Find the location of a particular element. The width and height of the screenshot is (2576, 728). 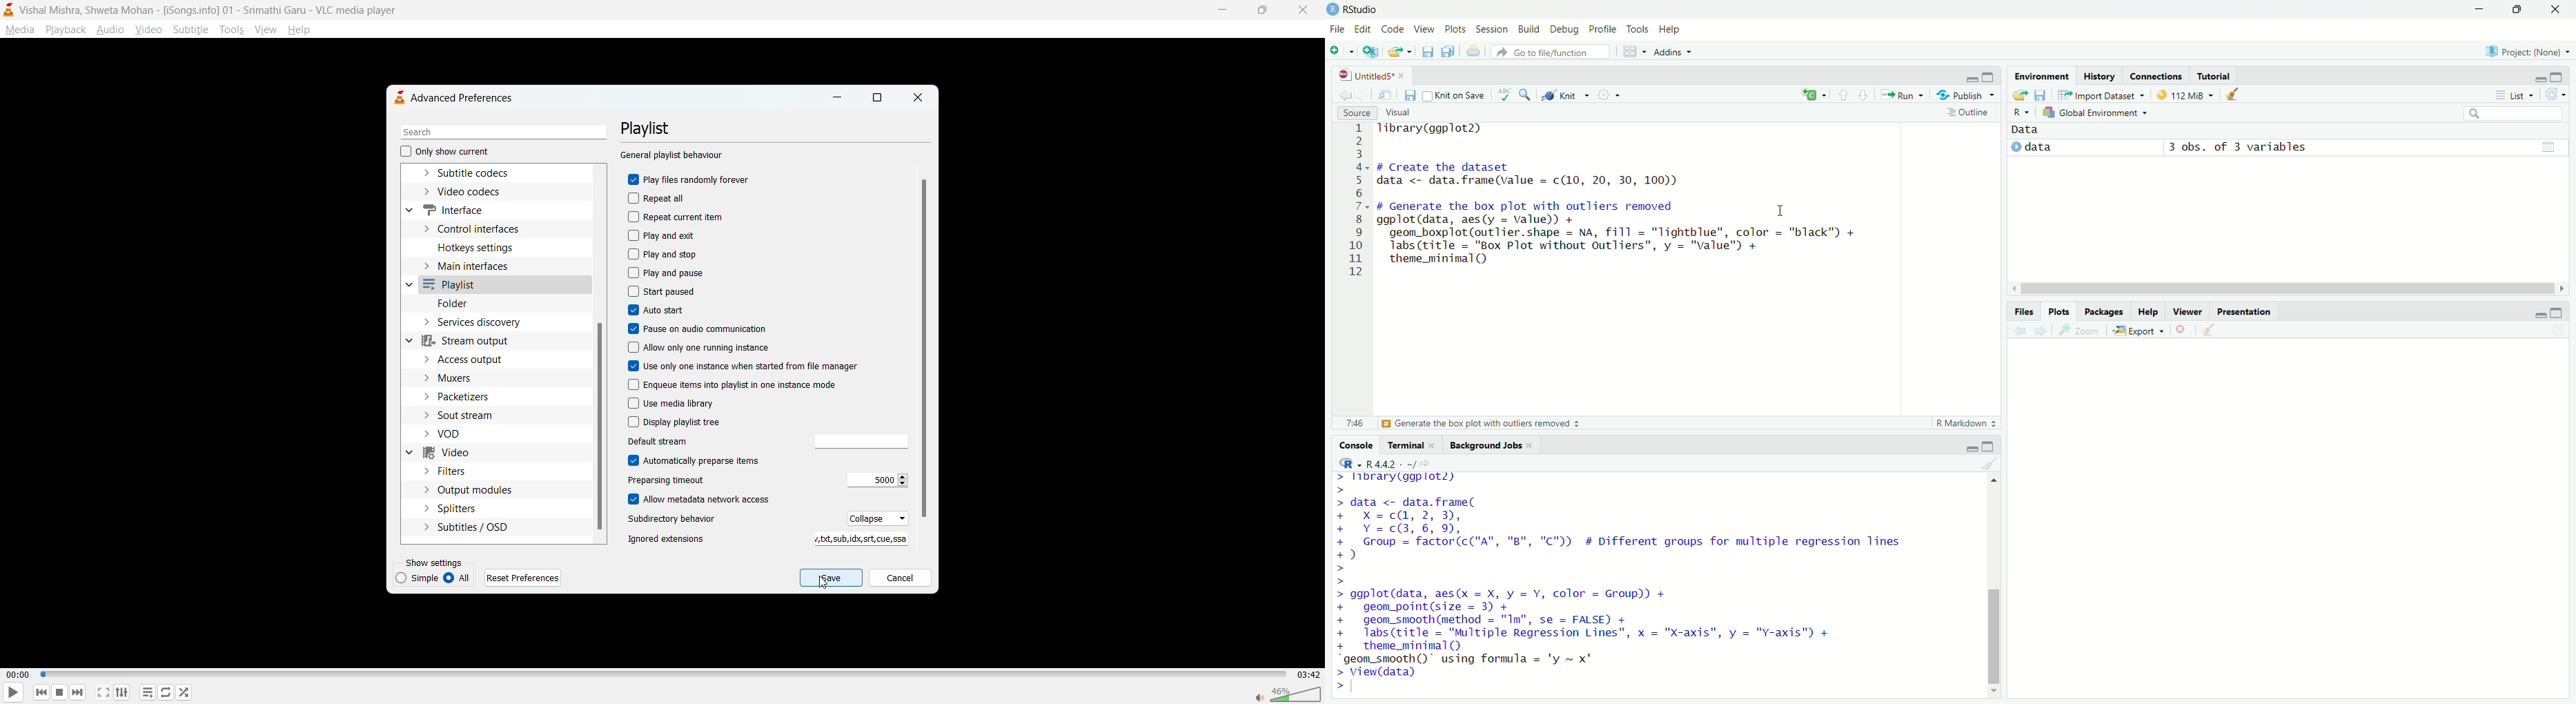

112 MiB ~ is located at coordinates (2194, 96).